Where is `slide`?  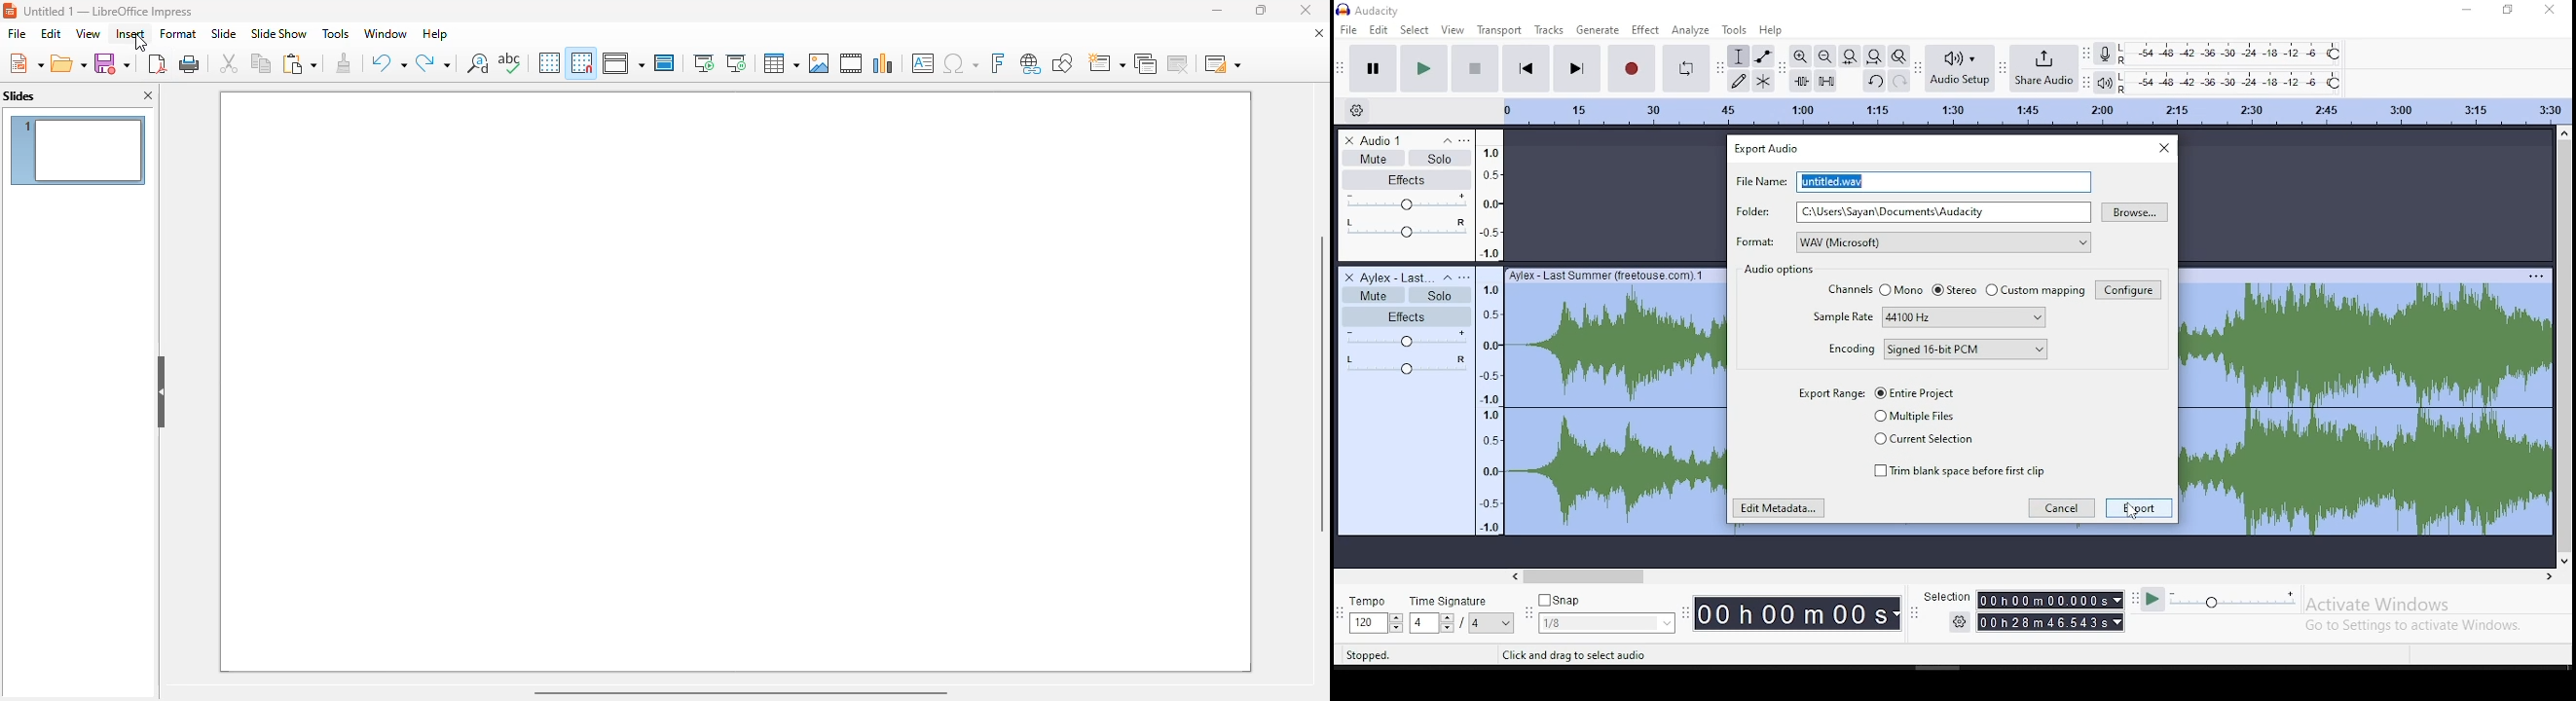
slide is located at coordinates (223, 33).